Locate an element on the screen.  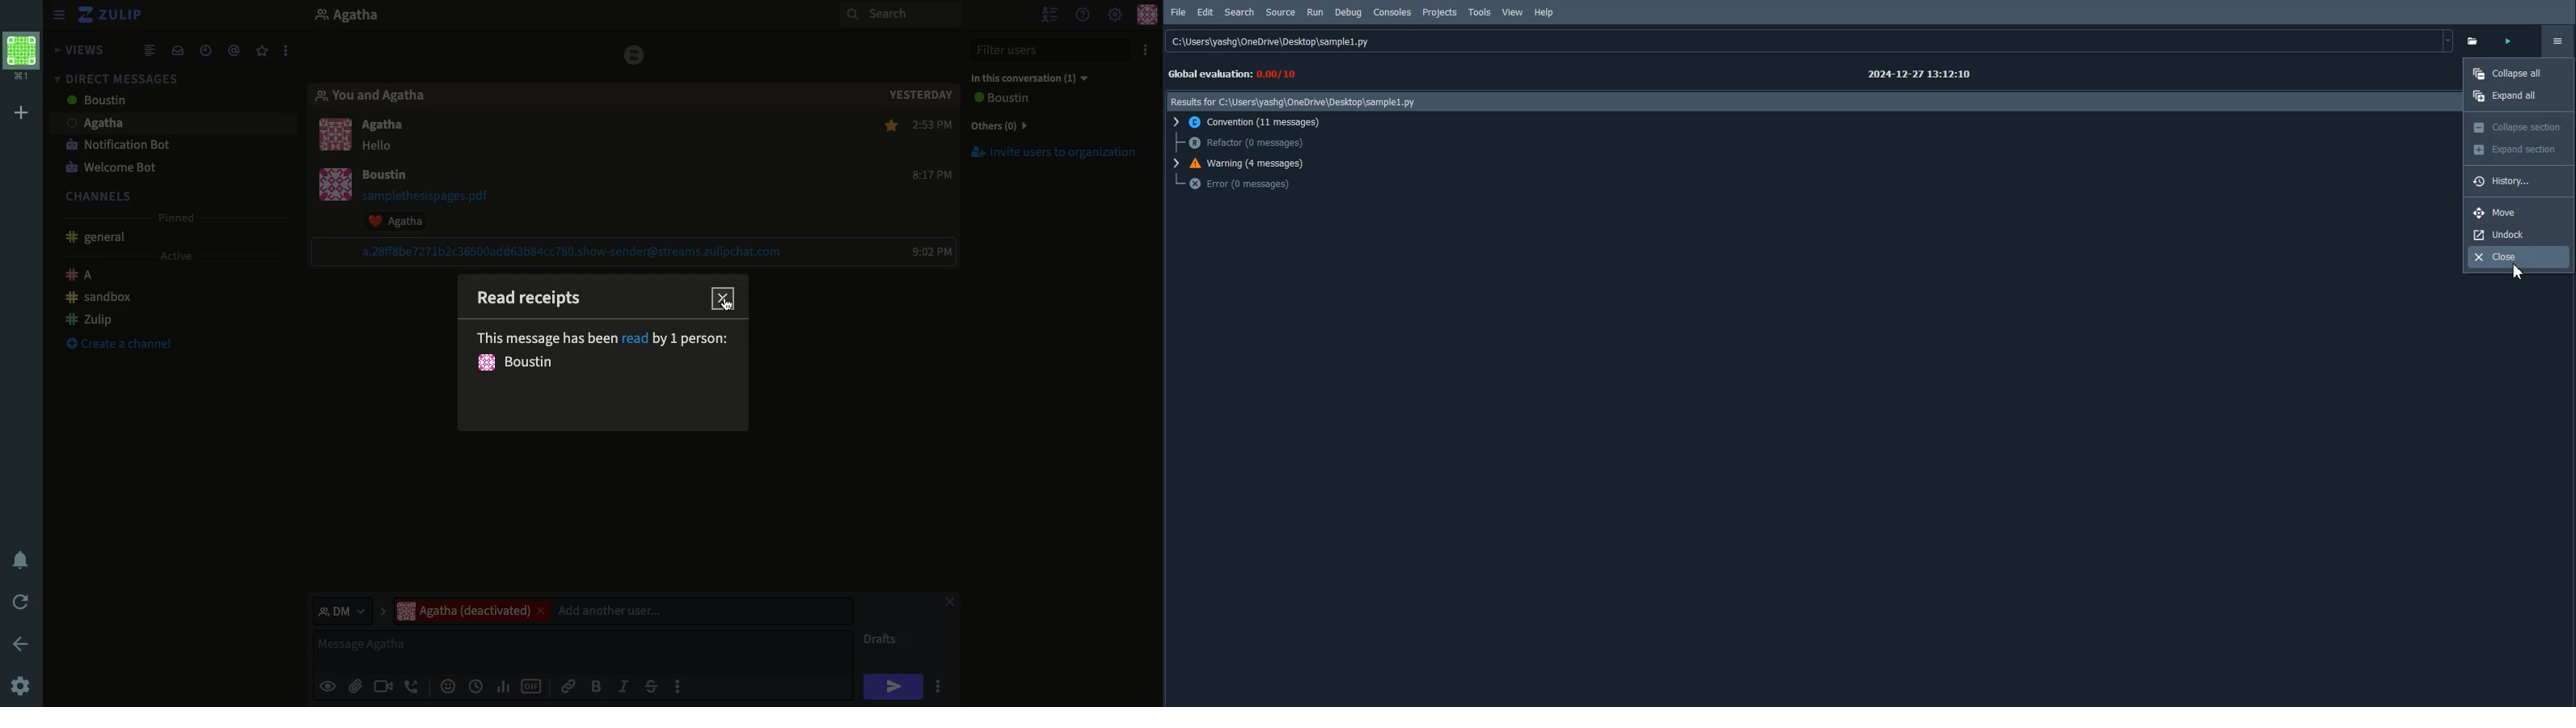
Search is located at coordinates (1240, 12).